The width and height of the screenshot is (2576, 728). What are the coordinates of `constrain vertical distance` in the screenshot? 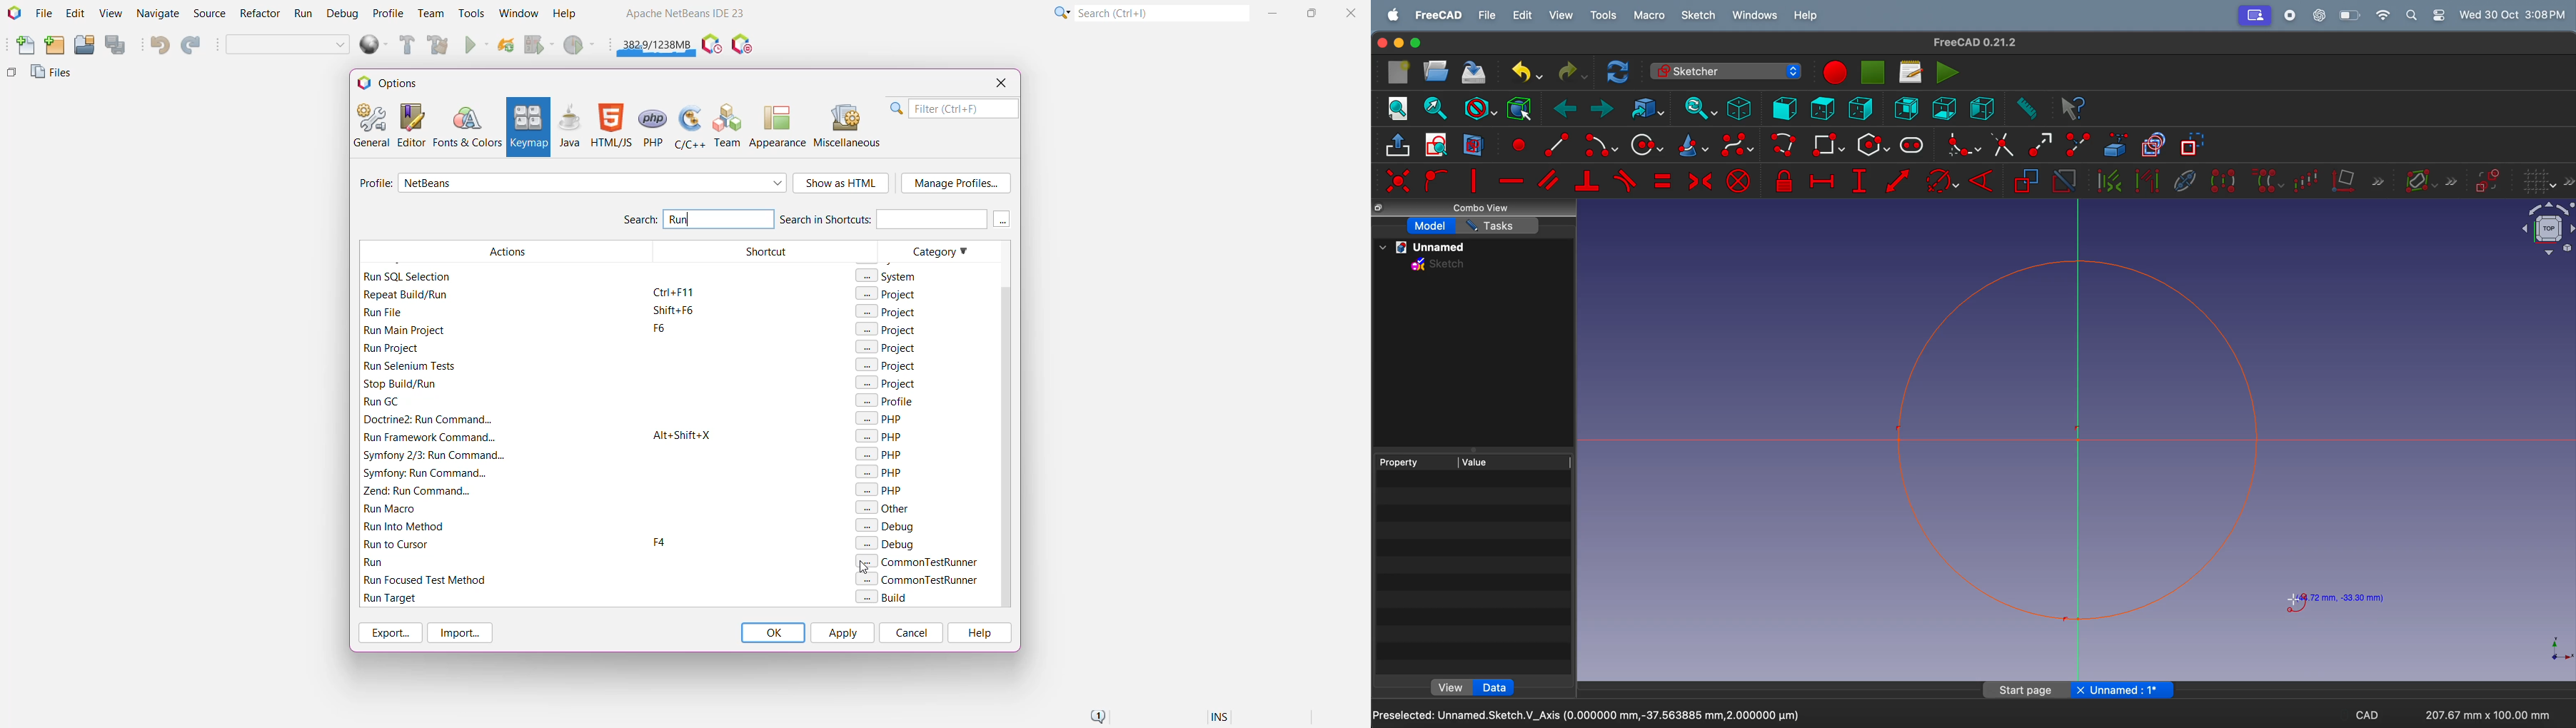 It's located at (1859, 181).